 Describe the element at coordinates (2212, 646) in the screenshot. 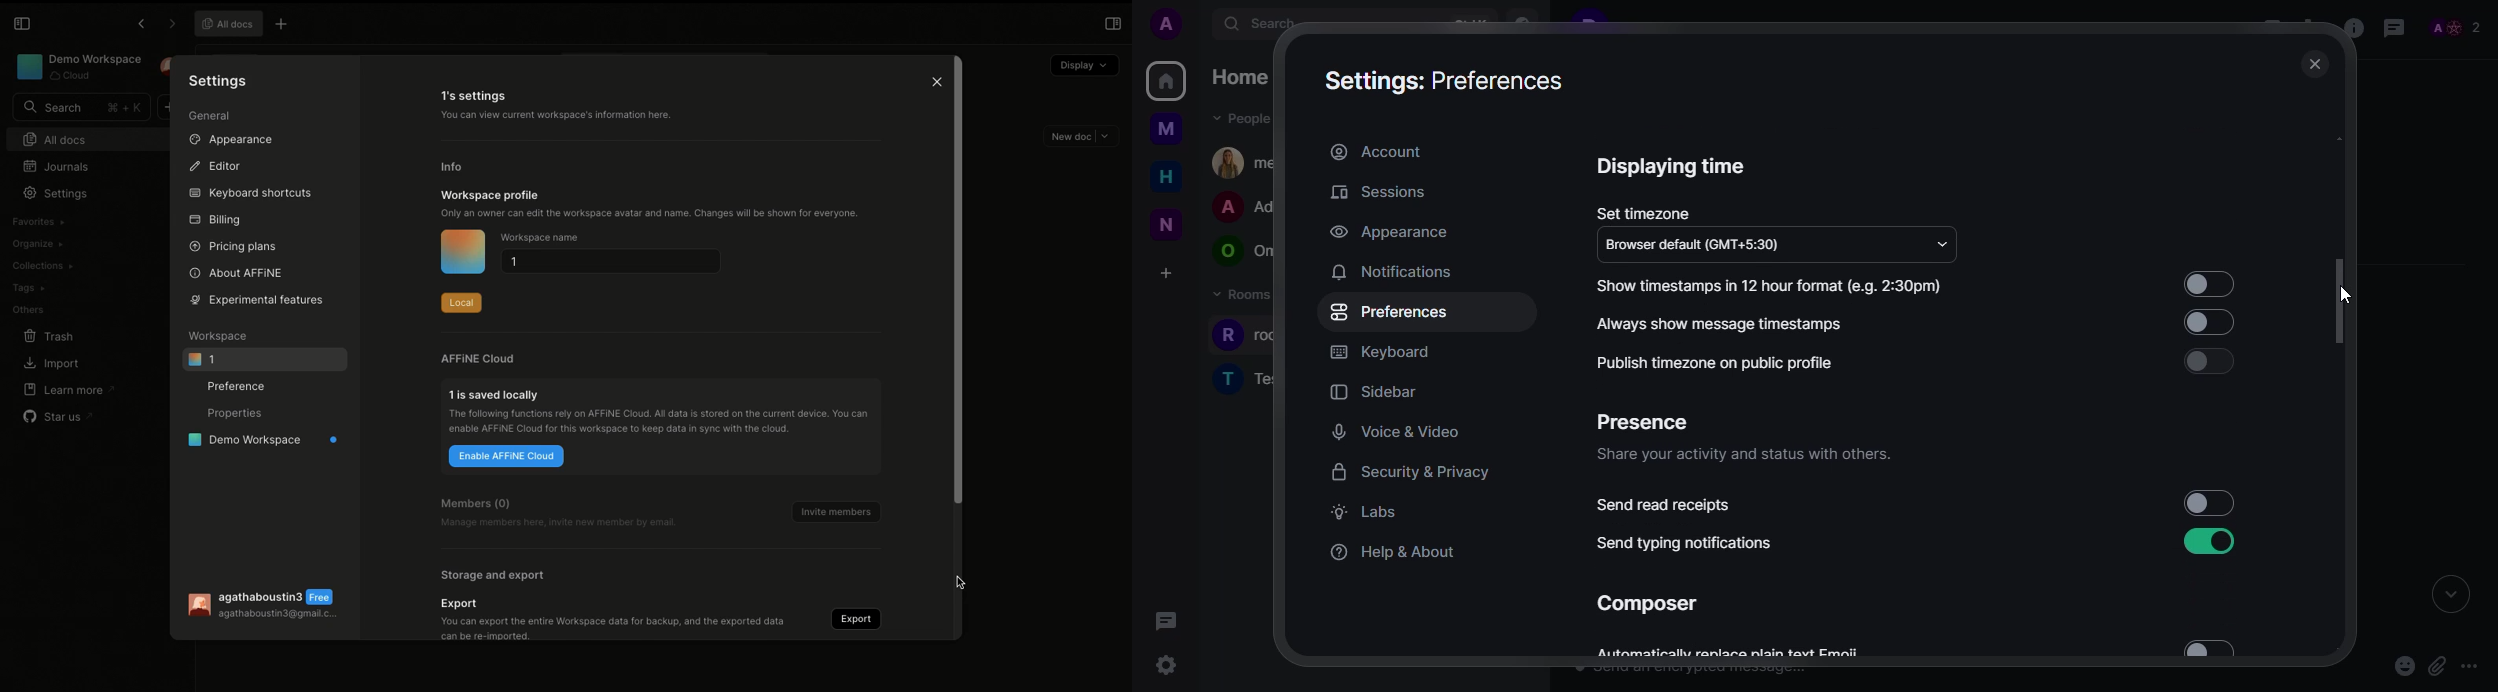

I see `Toggle button` at that location.